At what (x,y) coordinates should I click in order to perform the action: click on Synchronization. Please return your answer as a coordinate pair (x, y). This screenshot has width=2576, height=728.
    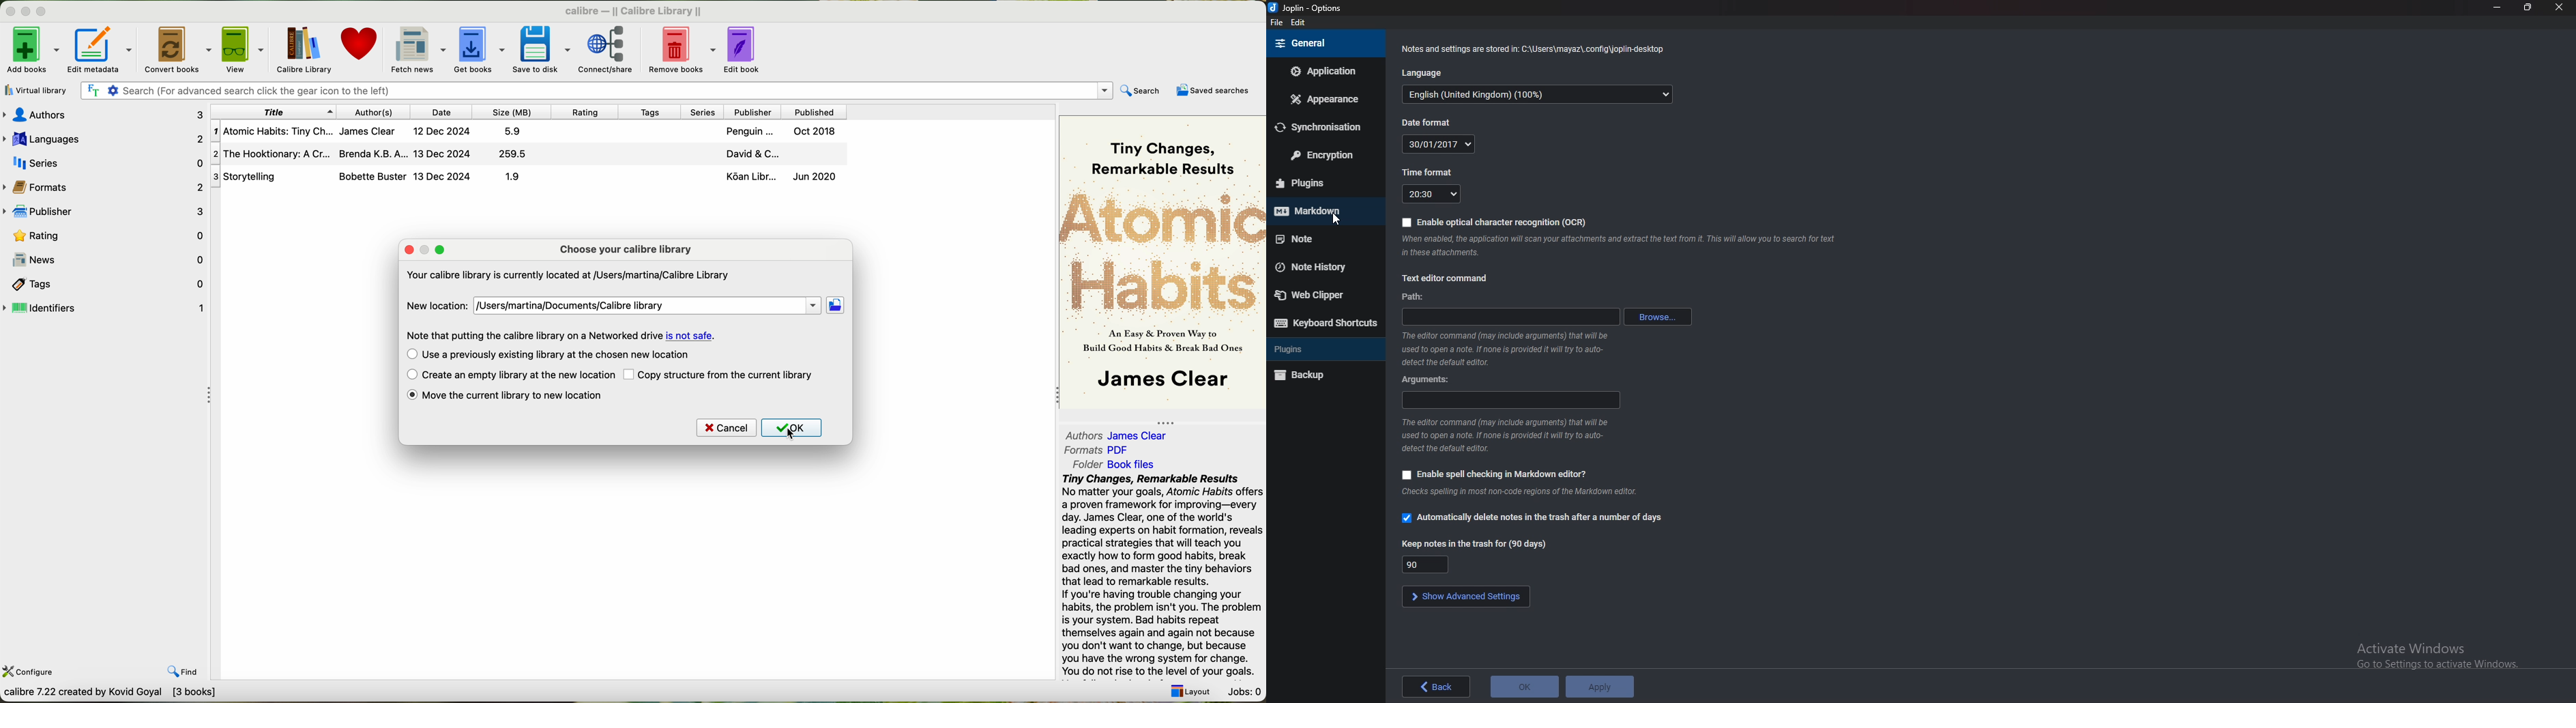
    Looking at the image, I should click on (1322, 126).